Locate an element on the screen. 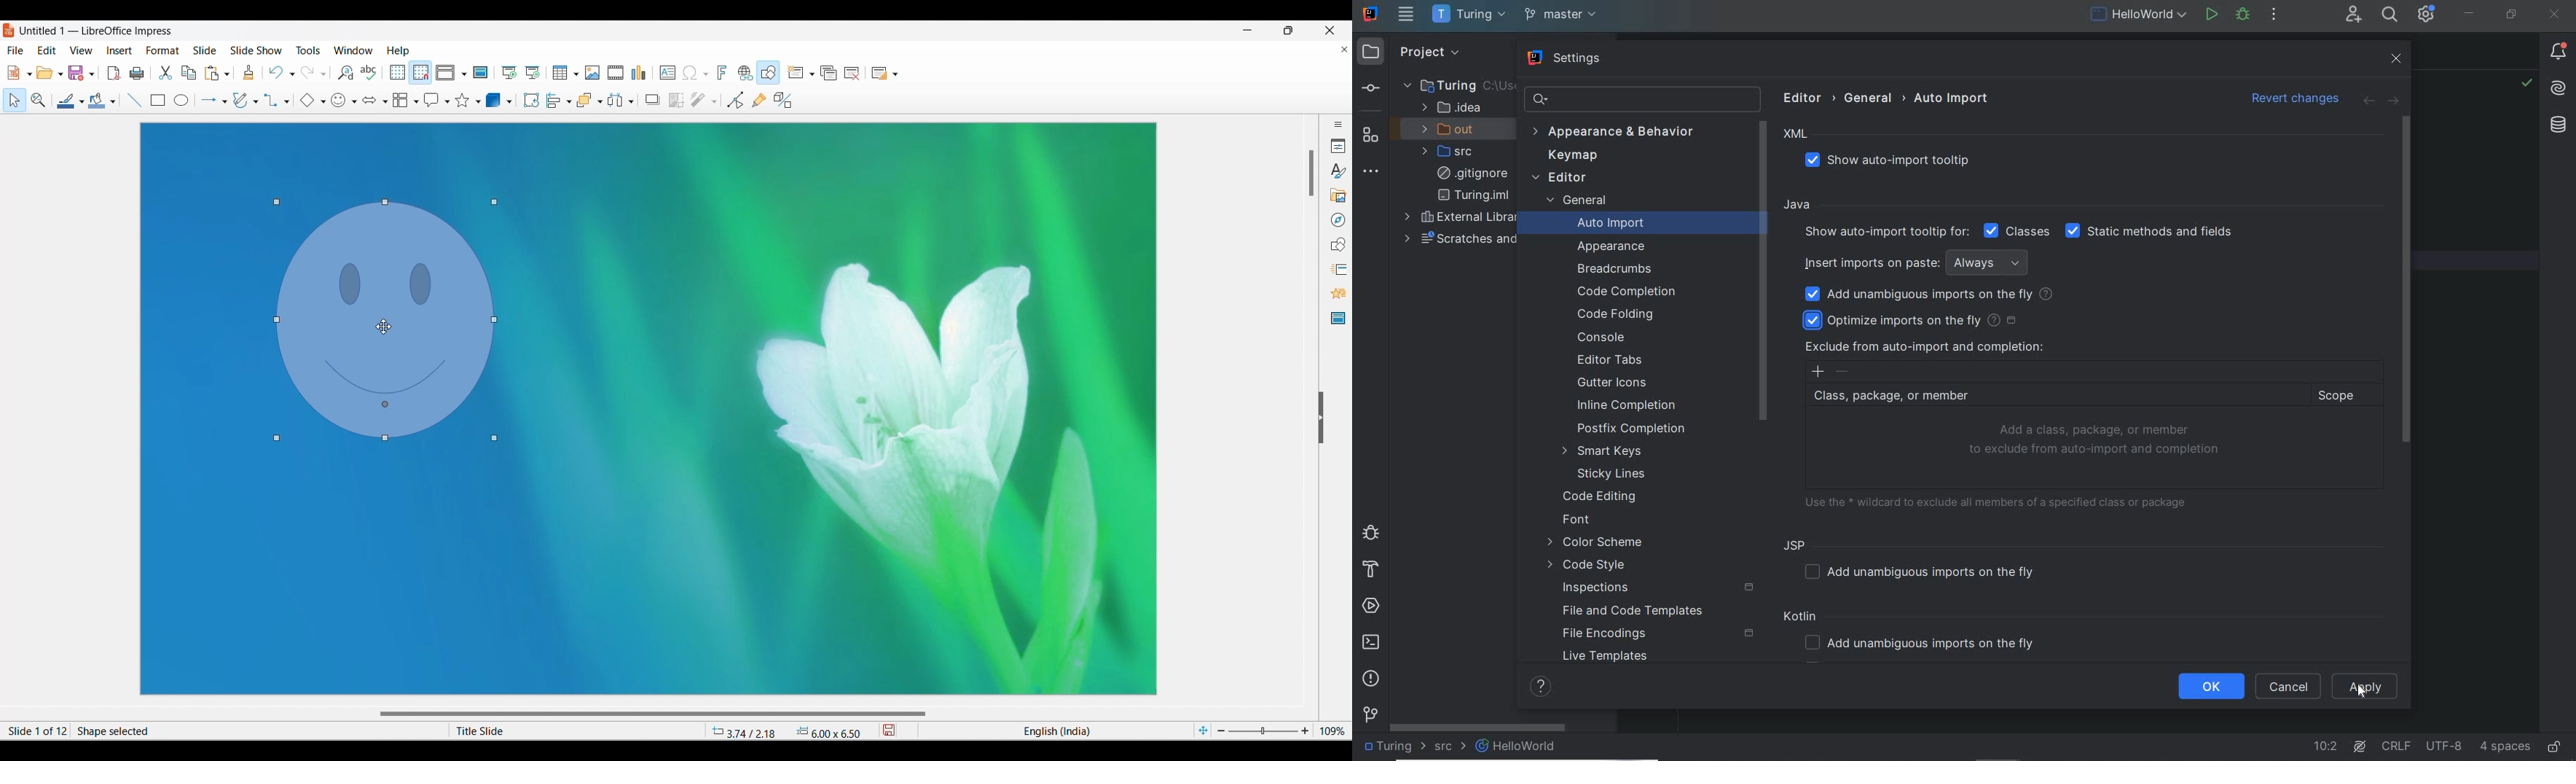 This screenshot has height=784, width=2576. Selected arrow is located at coordinates (209, 100).